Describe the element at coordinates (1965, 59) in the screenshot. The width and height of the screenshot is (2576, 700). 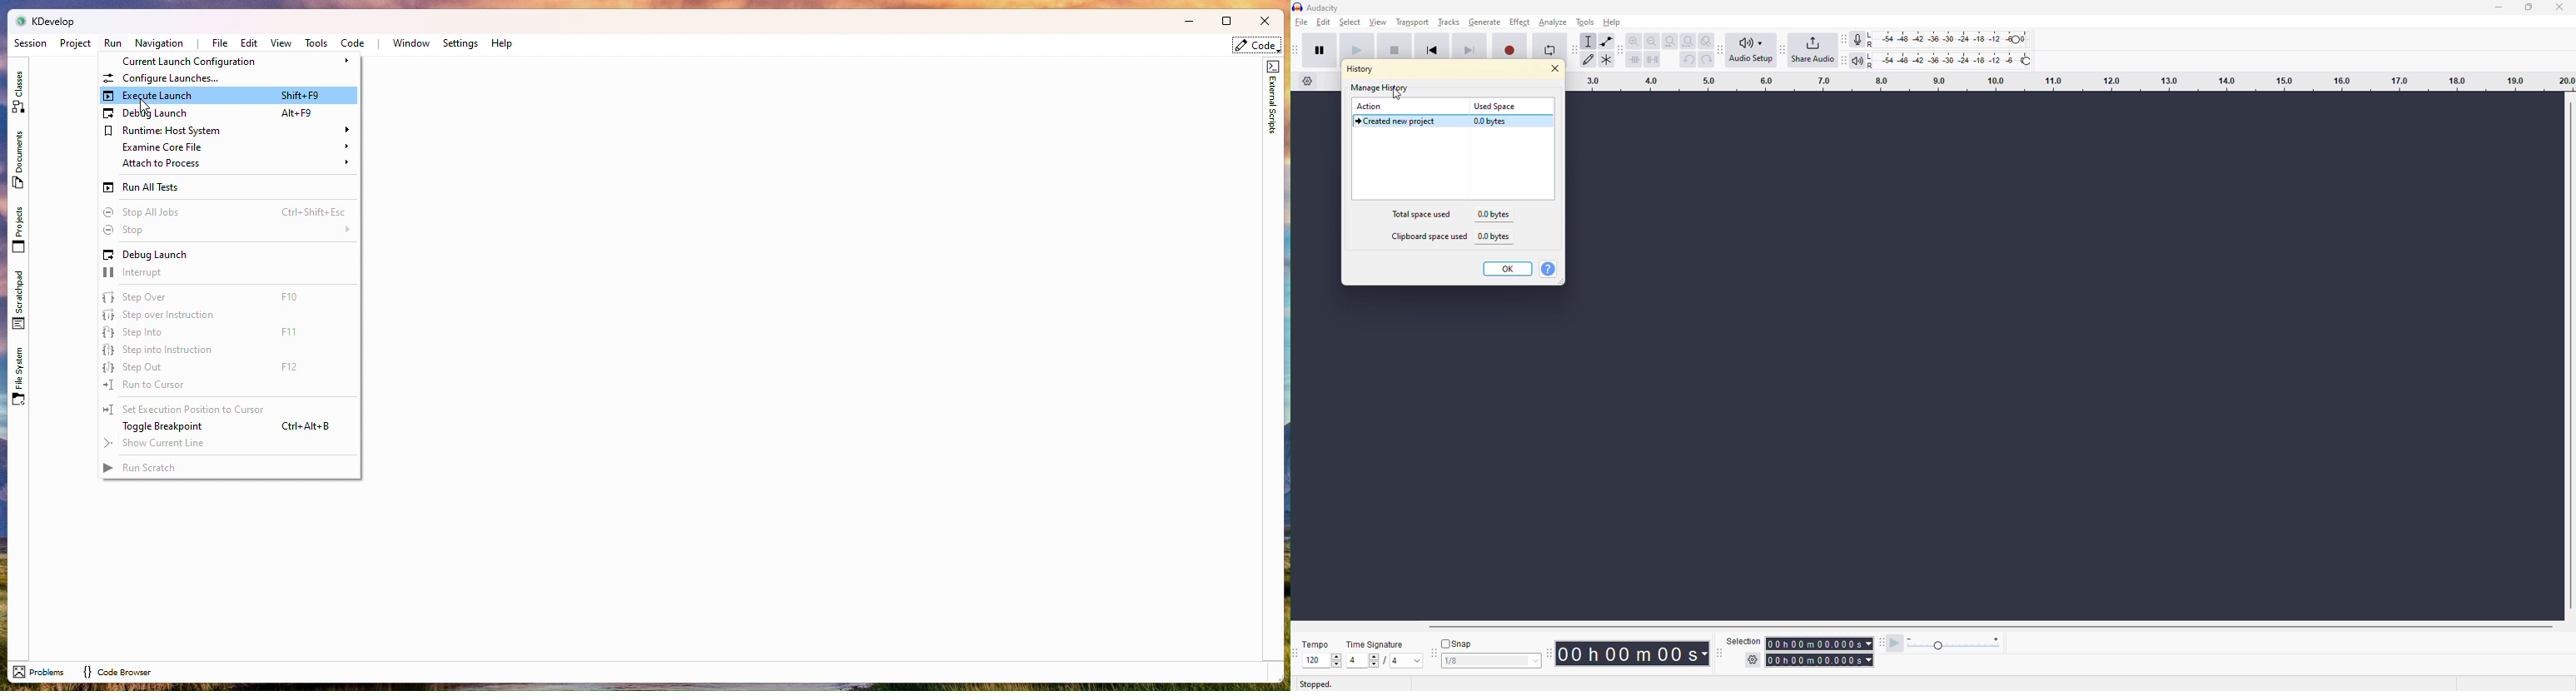
I see `playback levels` at that location.